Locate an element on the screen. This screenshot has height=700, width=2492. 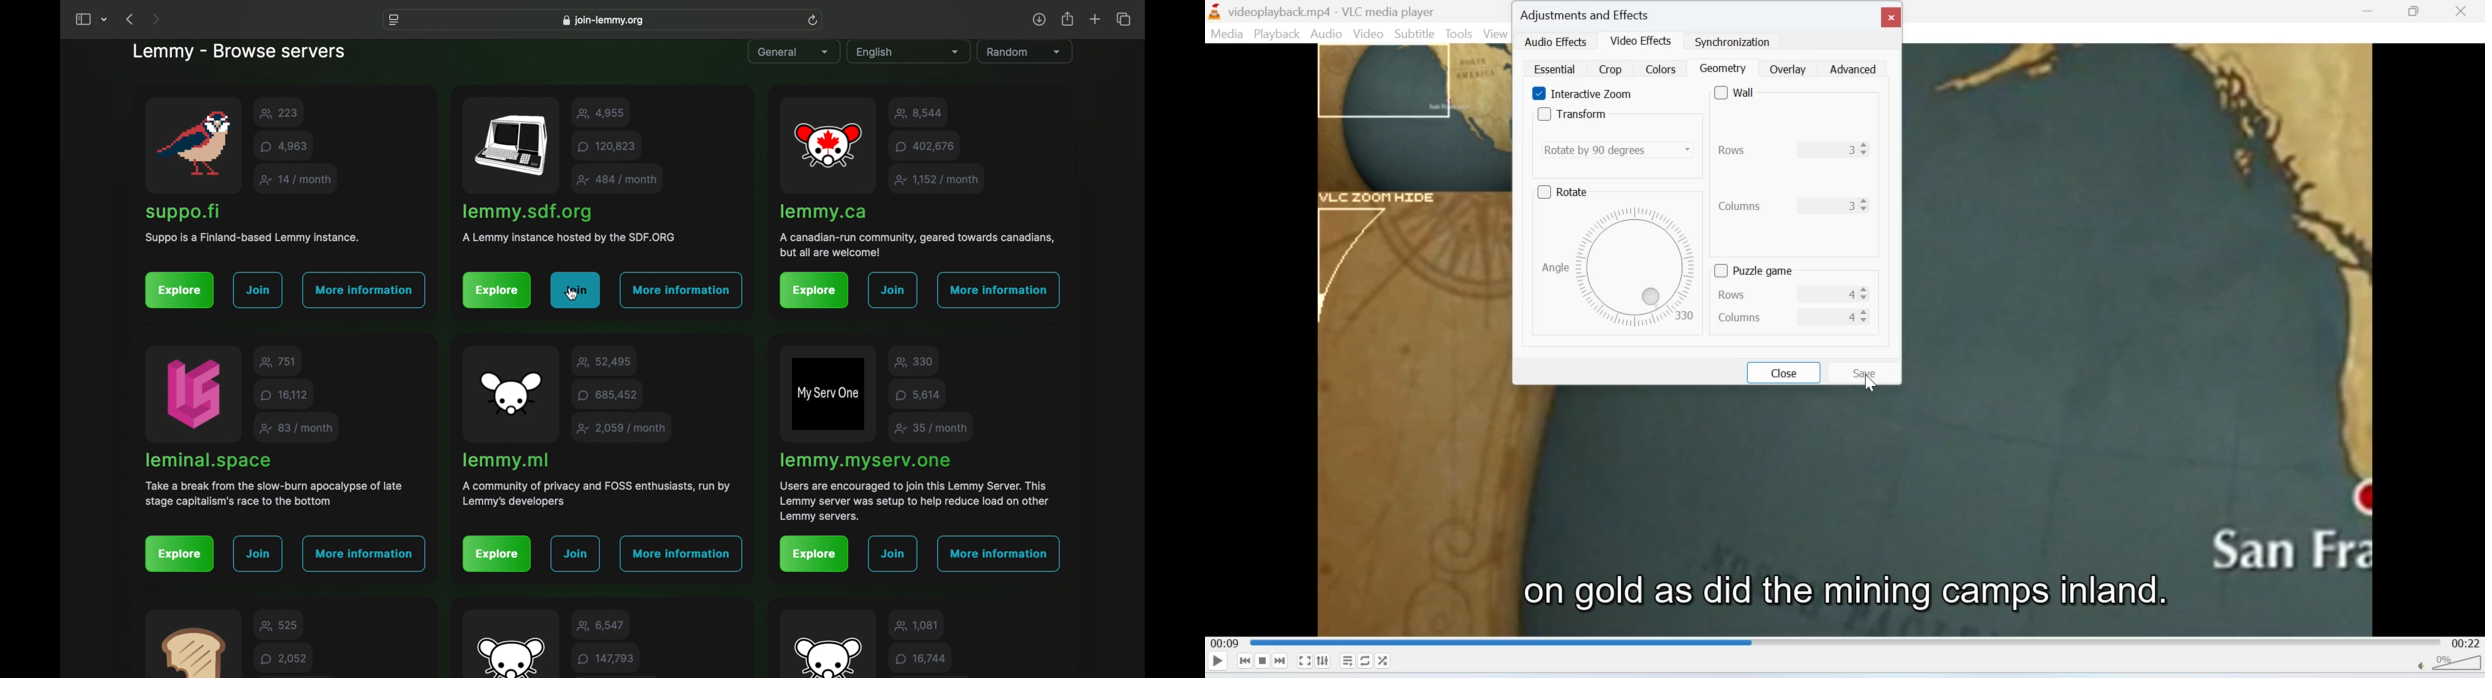
more information is located at coordinates (682, 290).